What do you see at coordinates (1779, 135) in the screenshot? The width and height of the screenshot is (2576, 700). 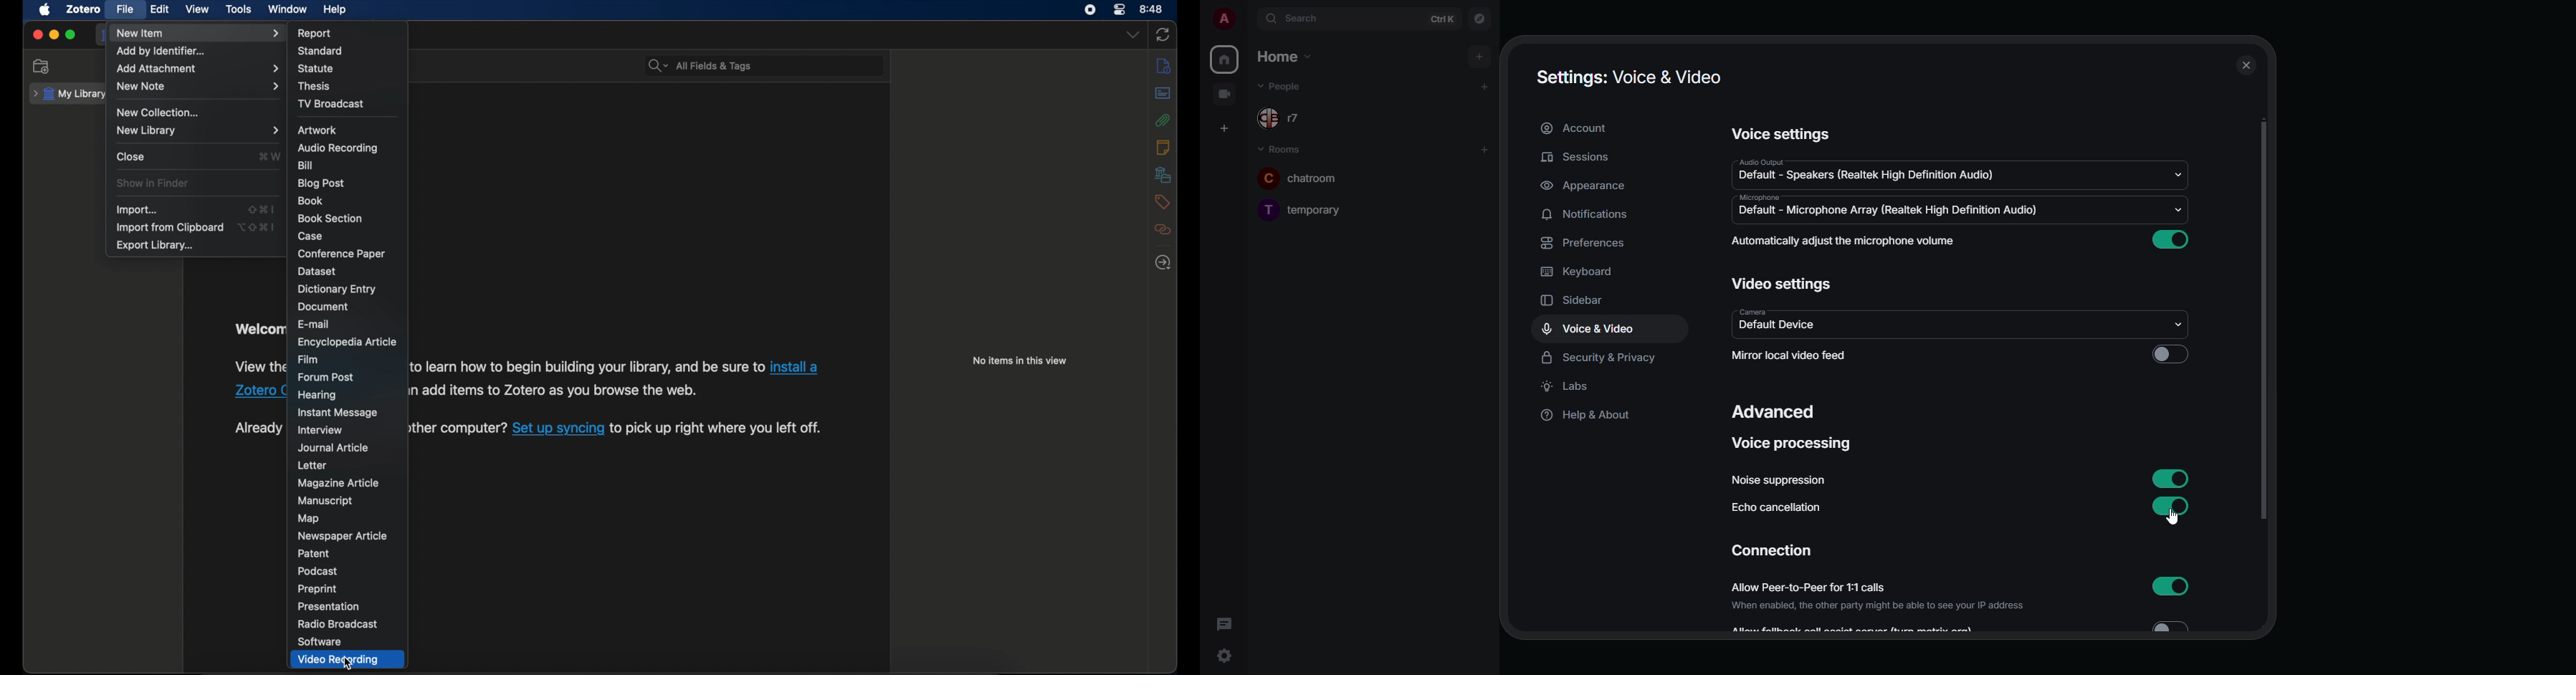 I see `voice settings` at bounding box center [1779, 135].